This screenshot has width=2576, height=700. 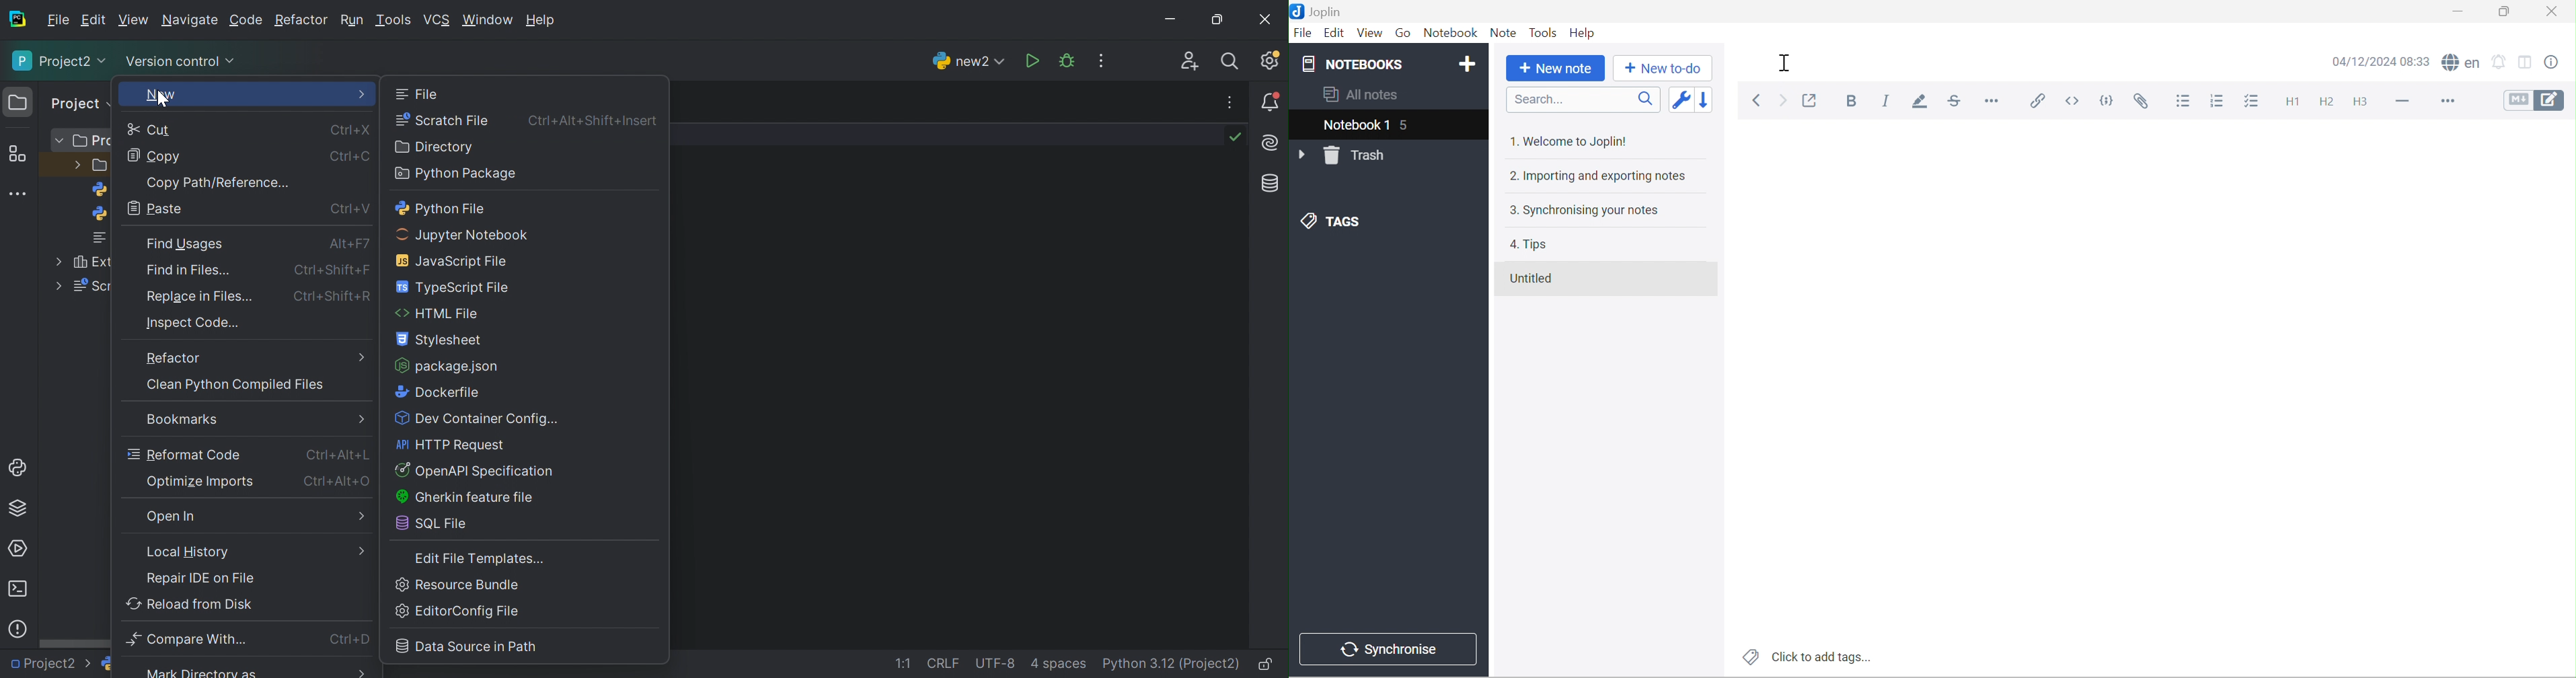 I want to click on Refactor, so click(x=175, y=356).